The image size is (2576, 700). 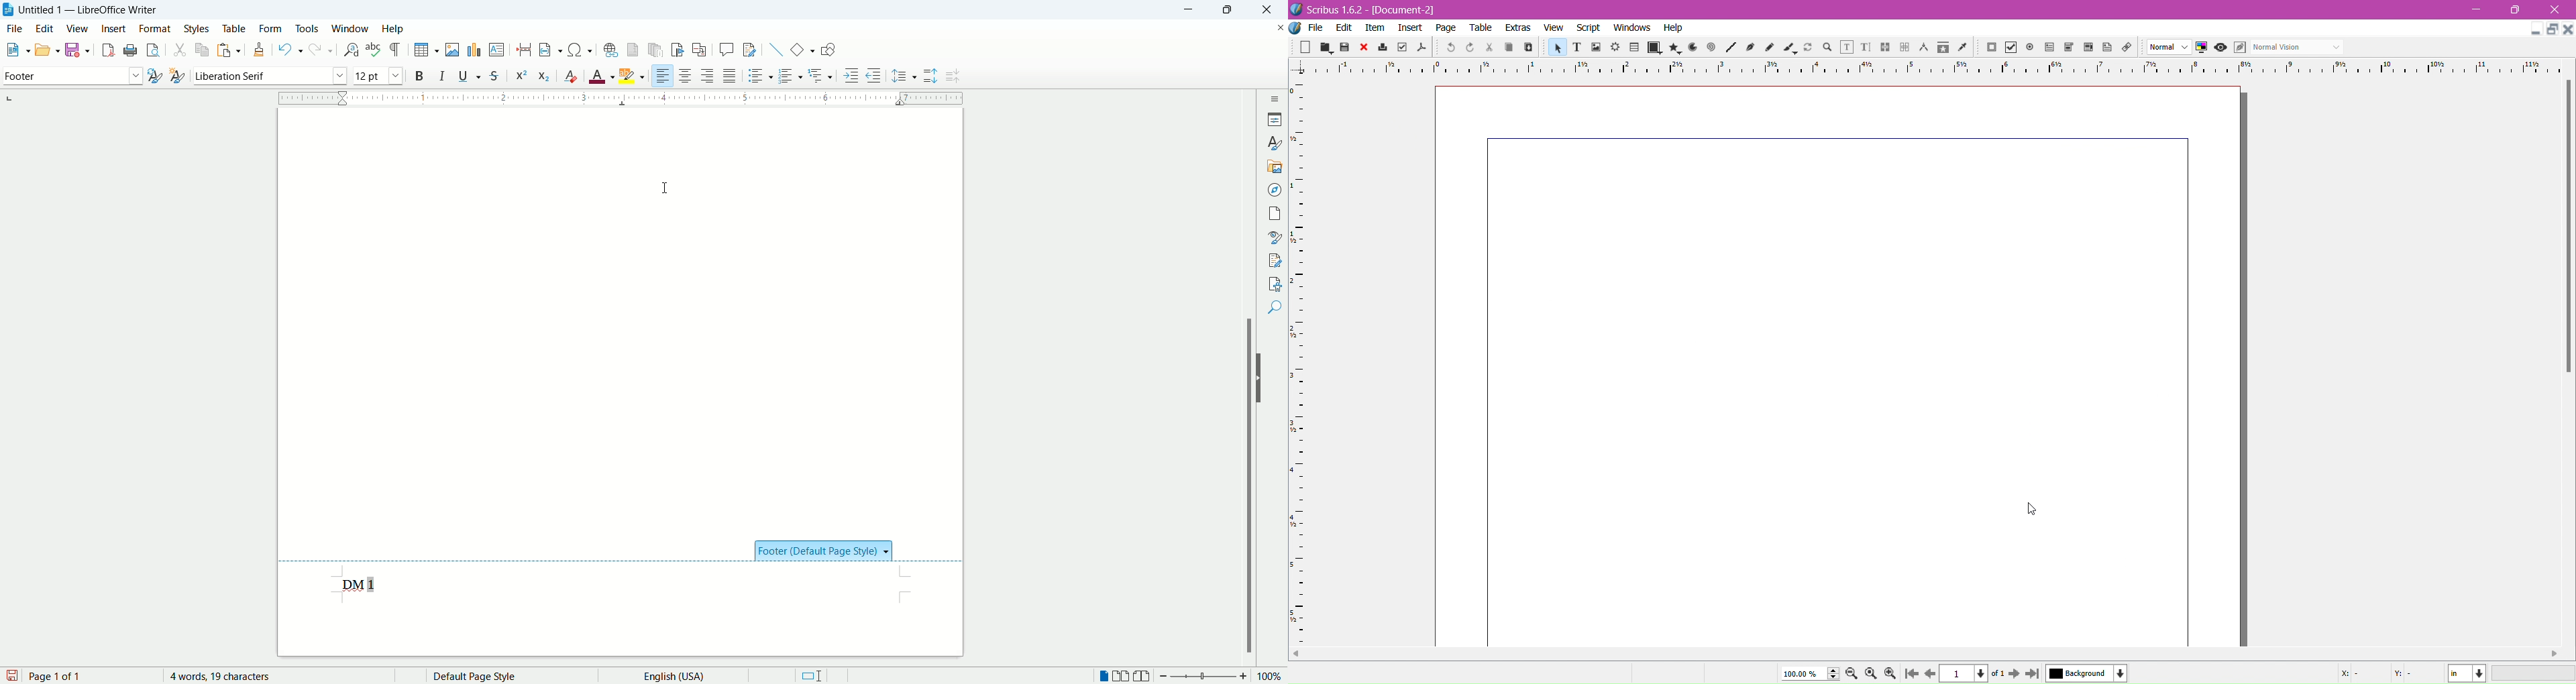 I want to click on cursor, so click(x=2027, y=510).